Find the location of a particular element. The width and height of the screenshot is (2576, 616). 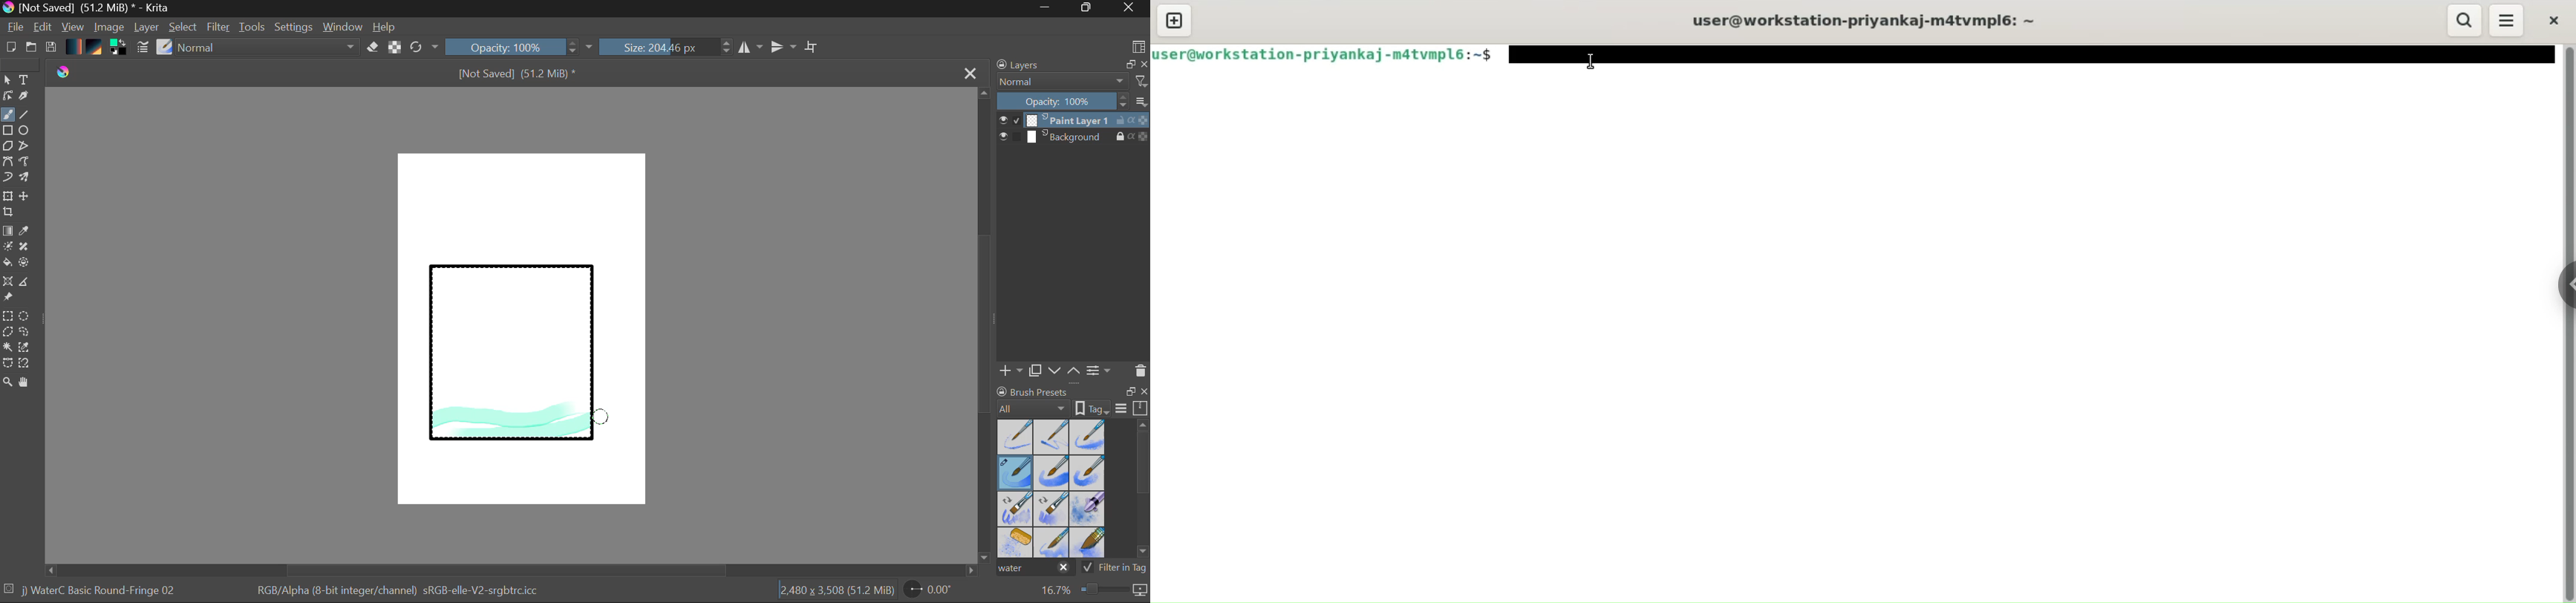

Background Layer is located at coordinates (1074, 137).